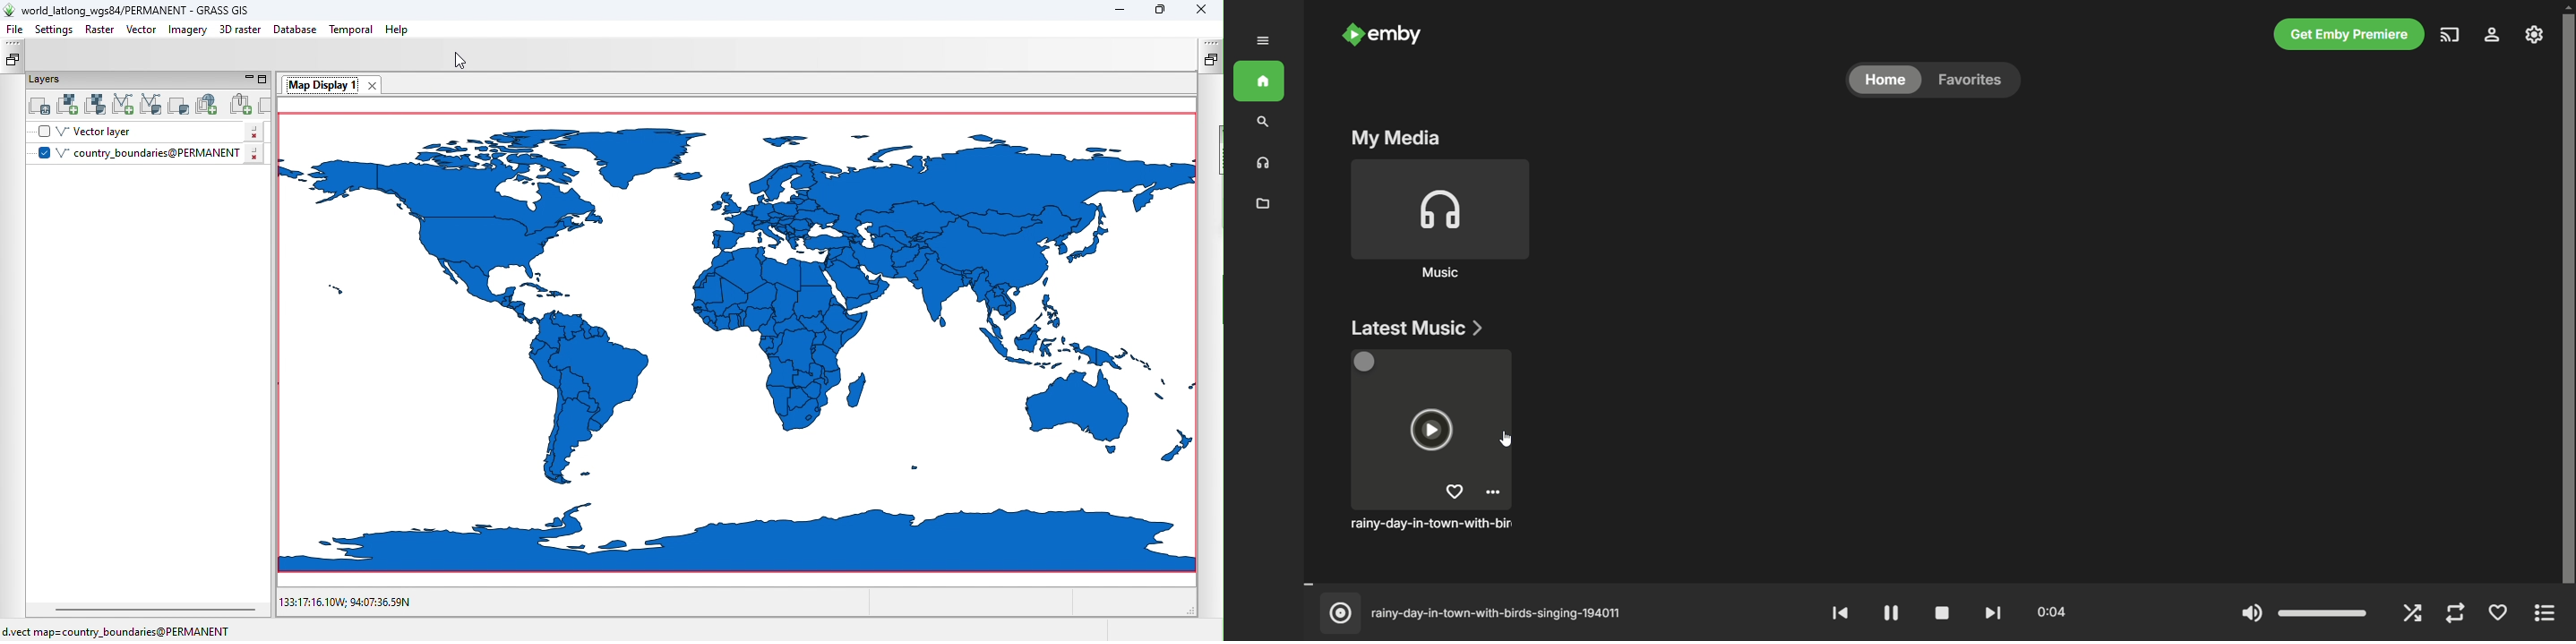 The height and width of the screenshot is (644, 2576). What do you see at coordinates (1975, 82) in the screenshot?
I see `favorites` at bounding box center [1975, 82].